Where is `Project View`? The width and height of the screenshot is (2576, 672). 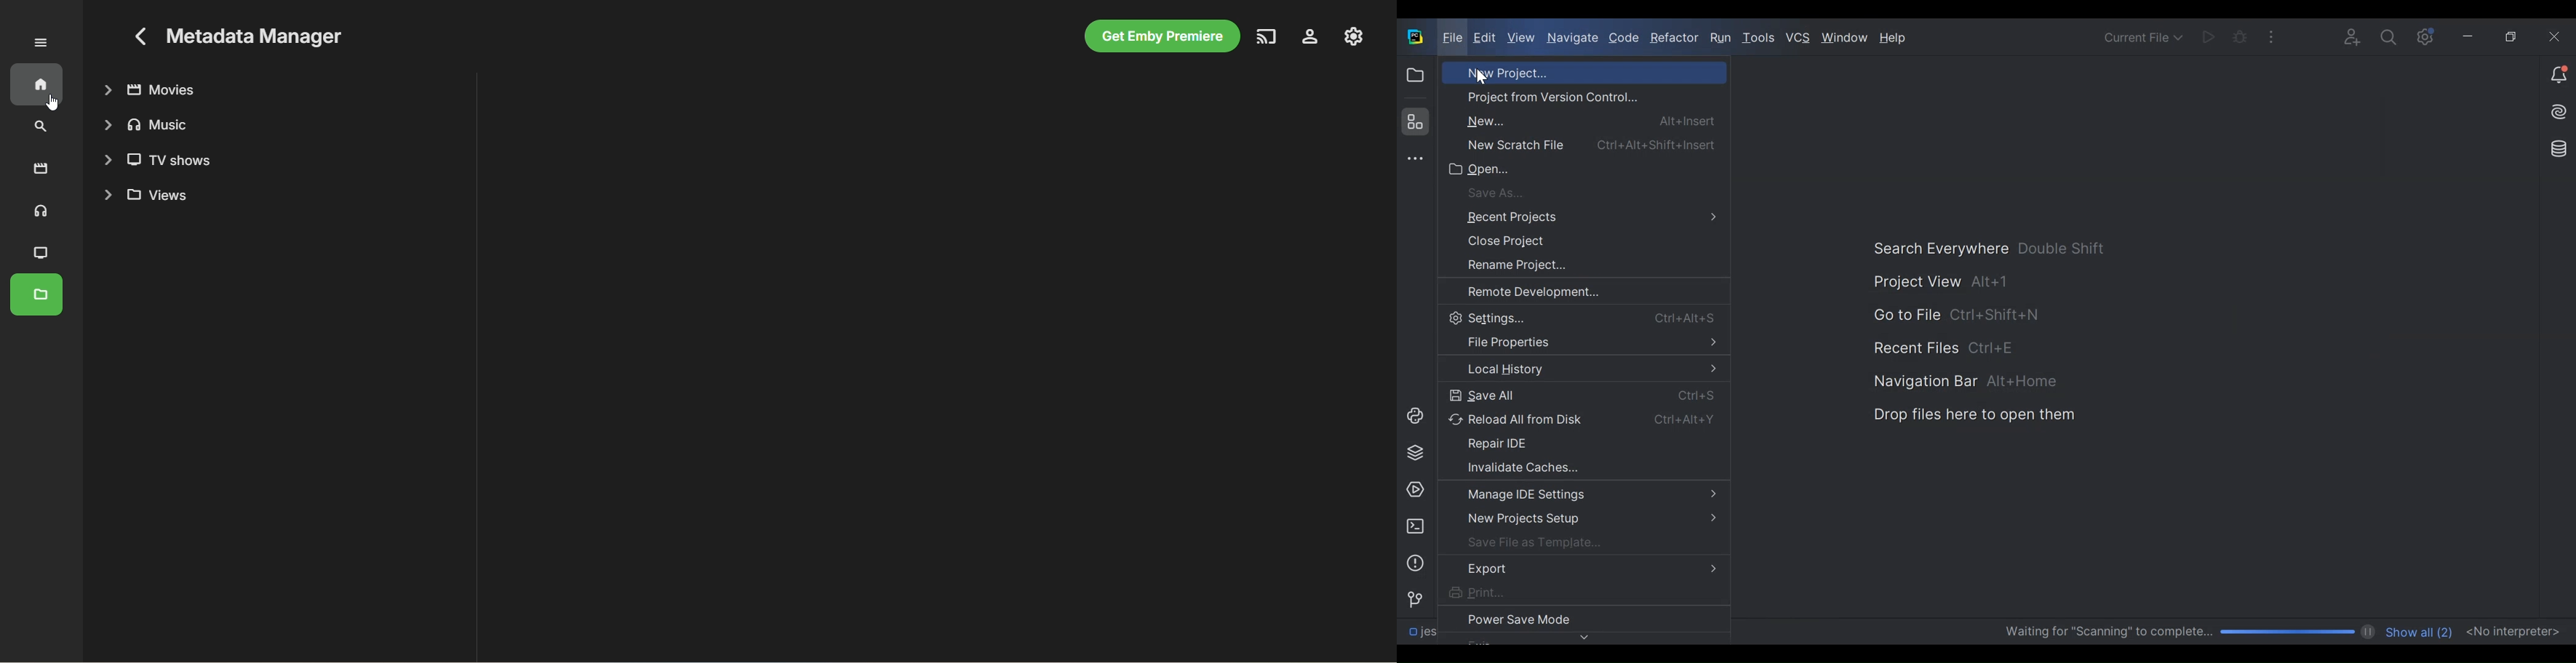 Project View is located at coordinates (1415, 75).